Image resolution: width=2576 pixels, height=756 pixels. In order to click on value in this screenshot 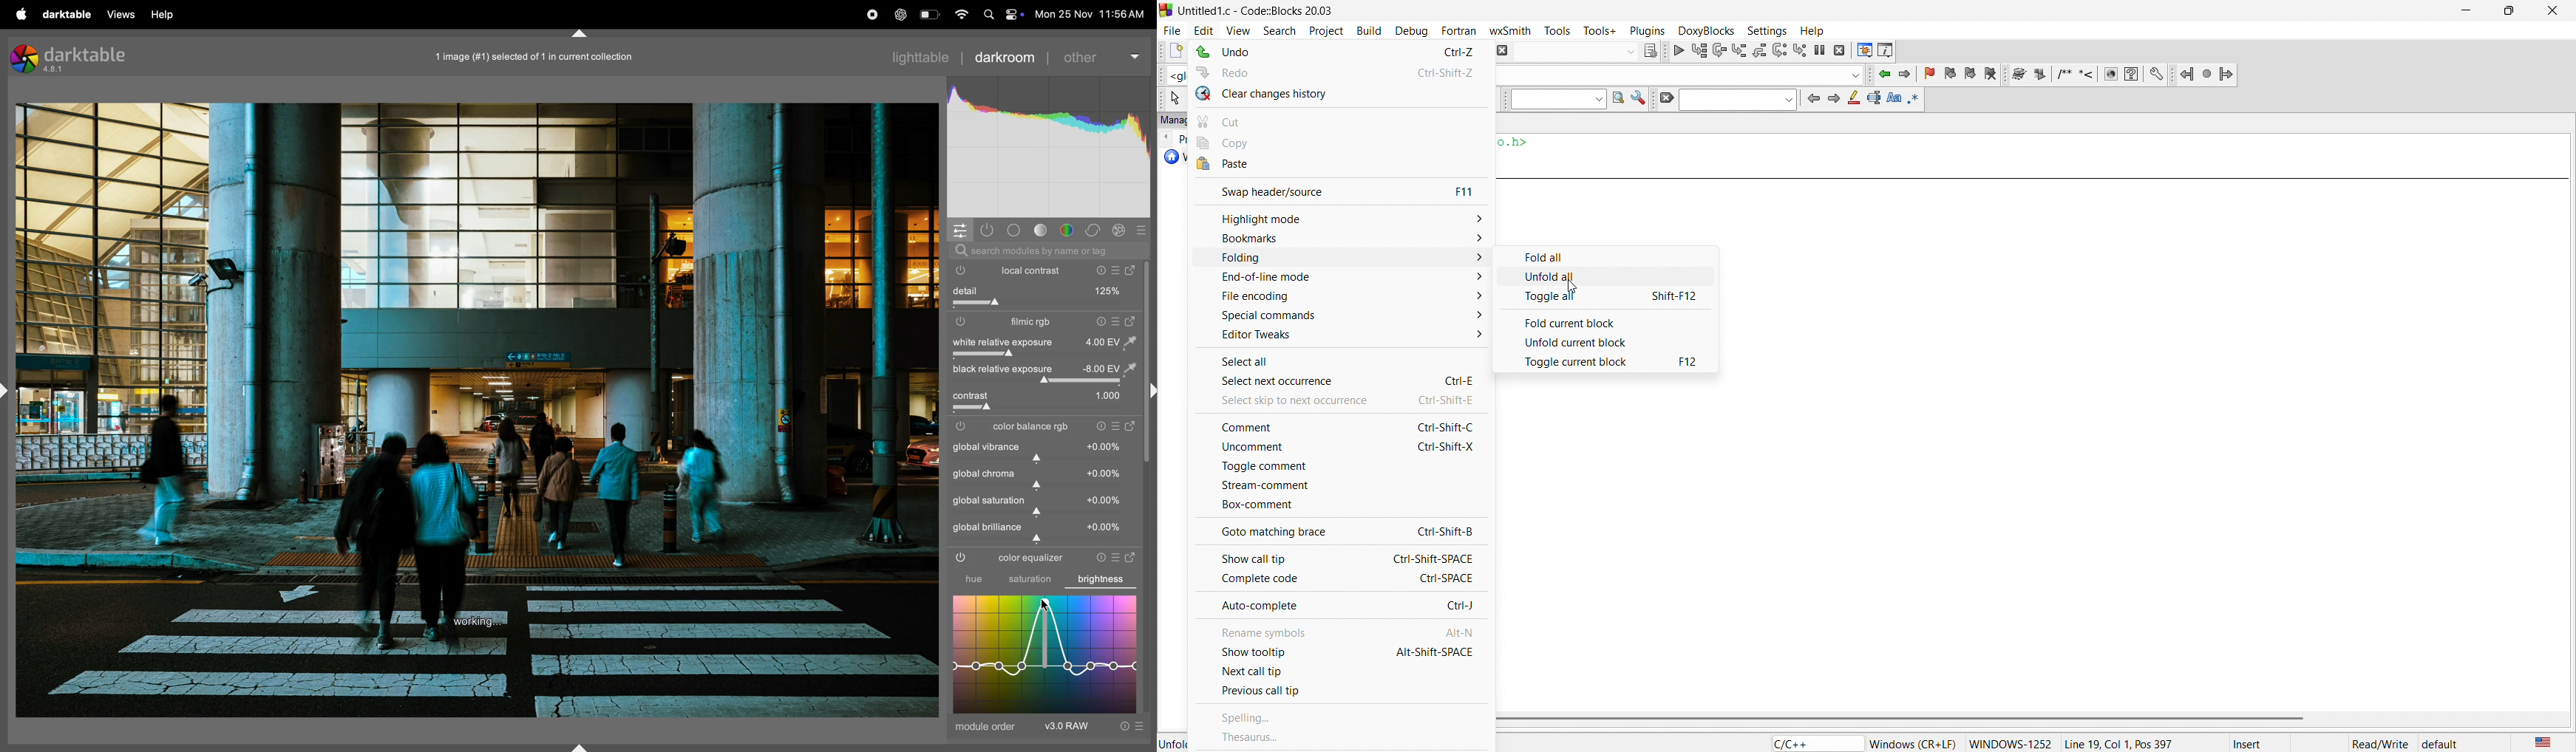, I will do `click(1105, 527)`.